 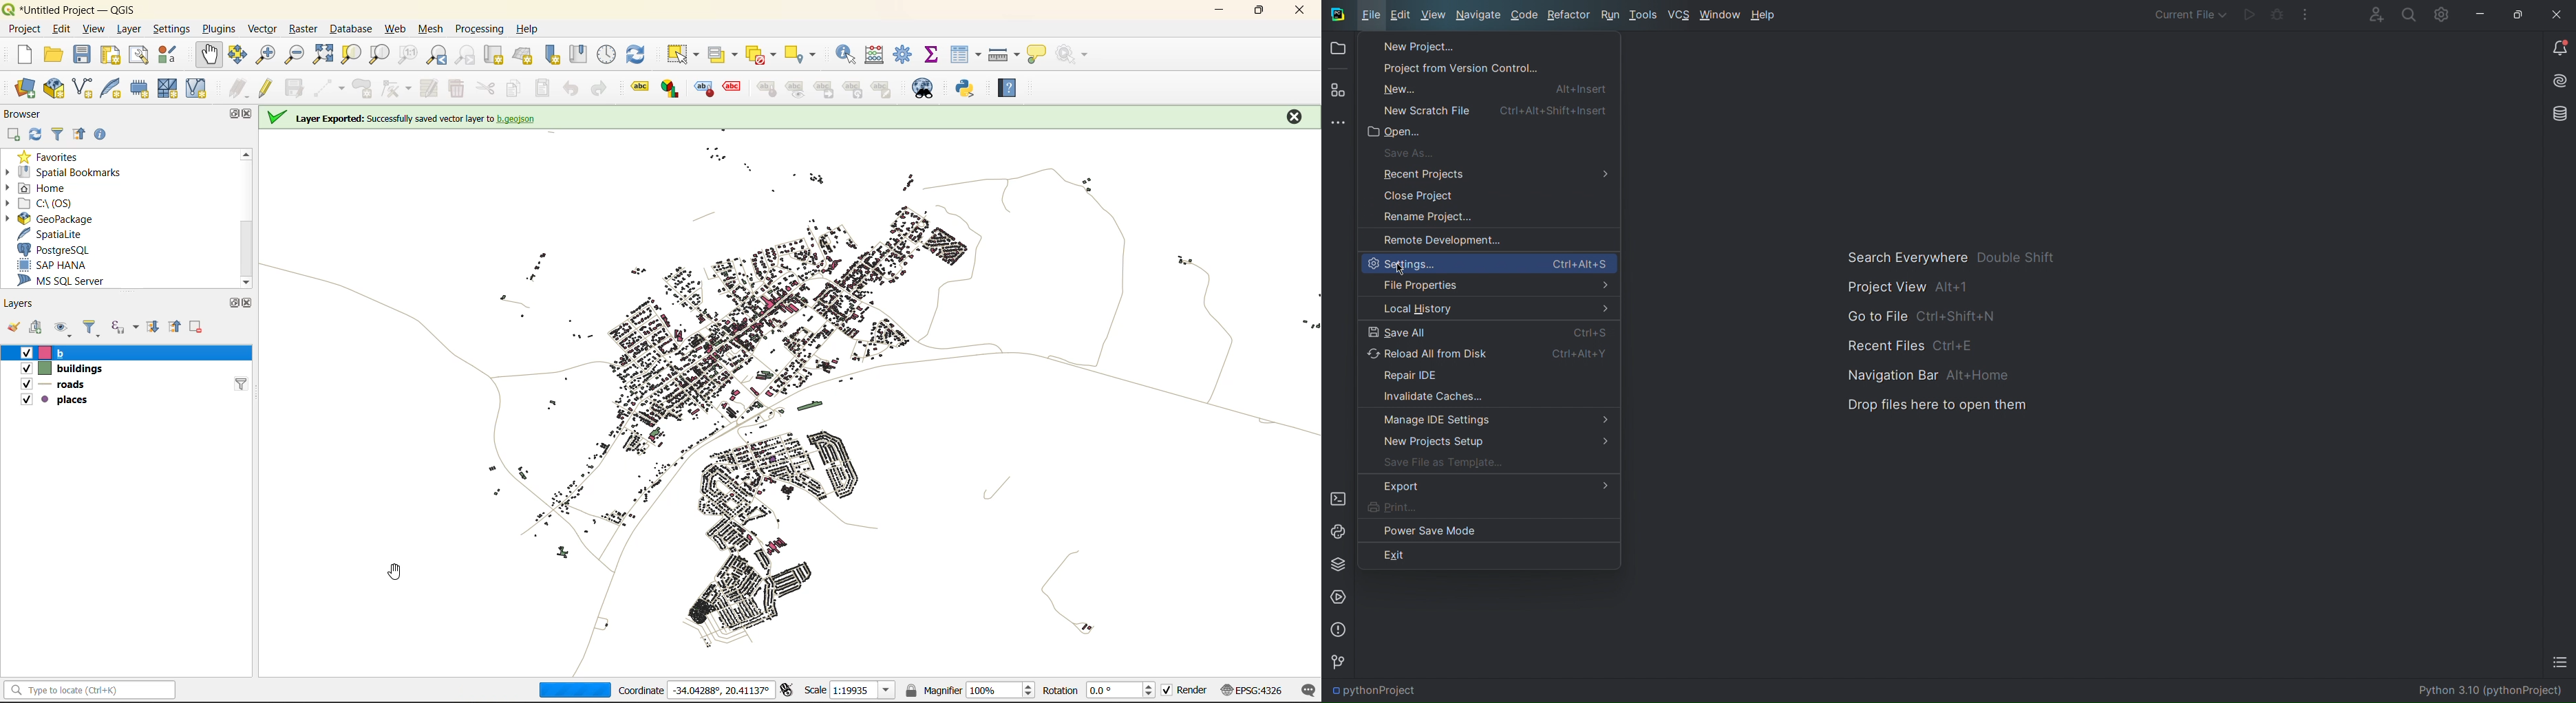 What do you see at coordinates (1338, 662) in the screenshot?
I see `Version Control` at bounding box center [1338, 662].